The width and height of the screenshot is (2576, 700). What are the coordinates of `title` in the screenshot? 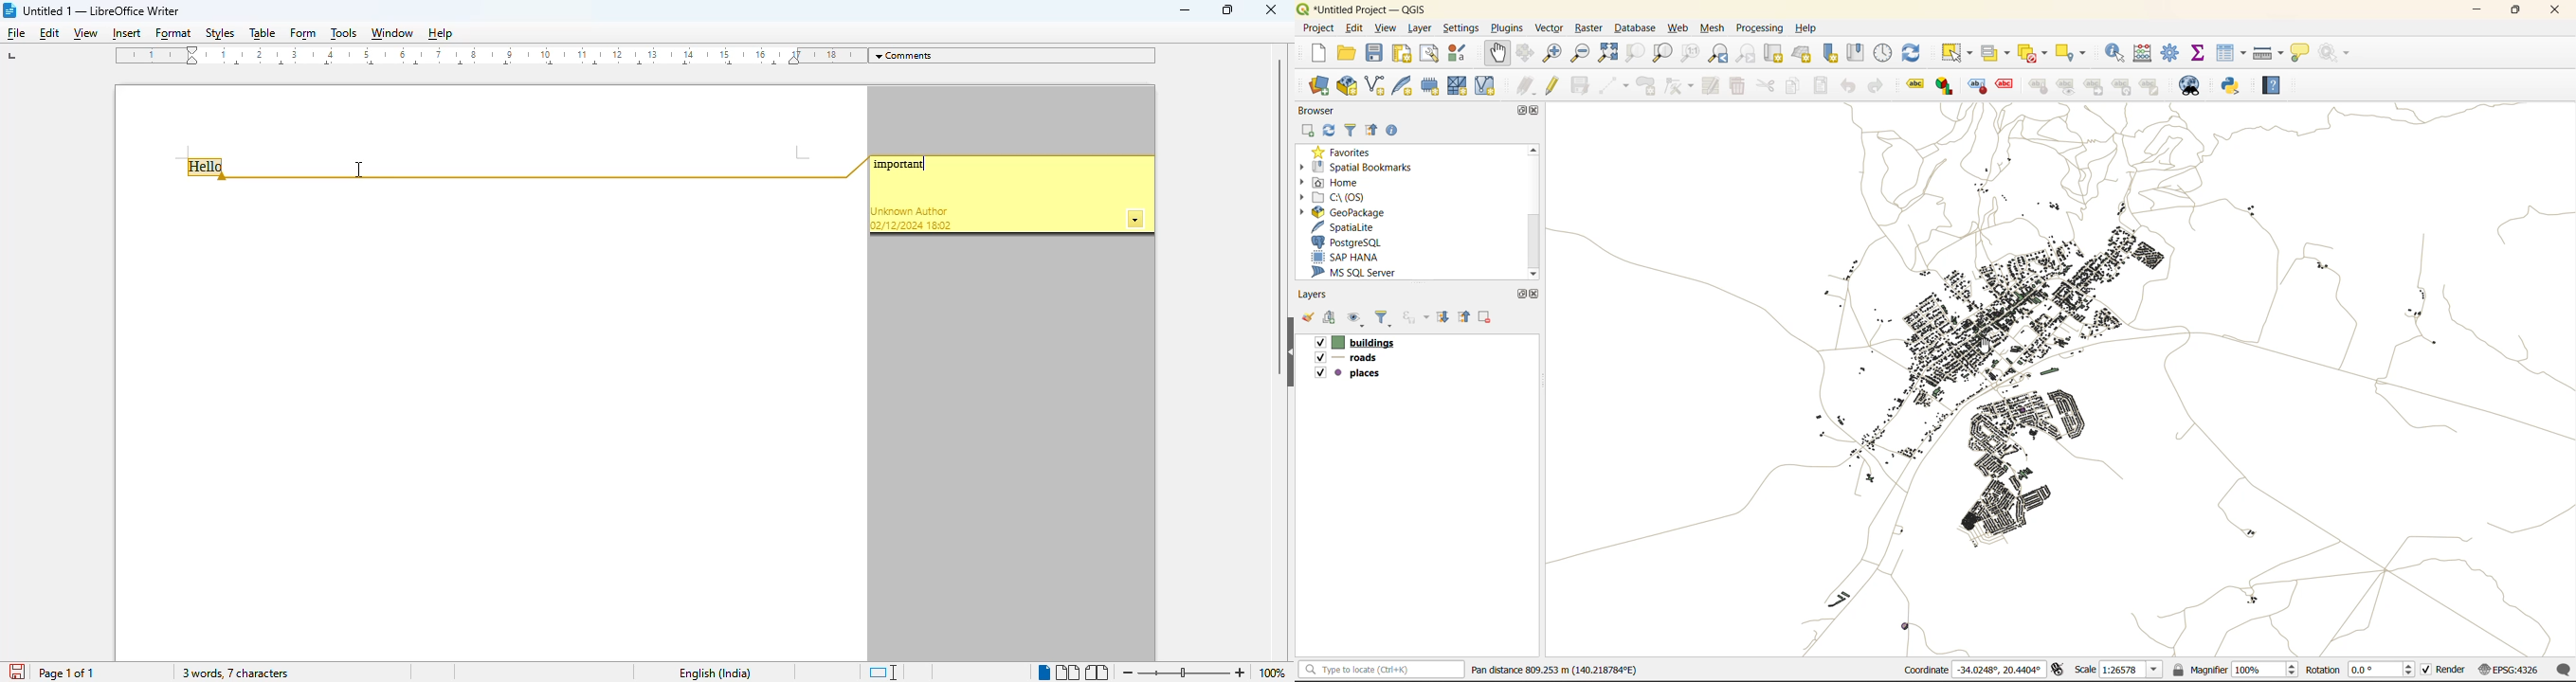 It's located at (101, 10).